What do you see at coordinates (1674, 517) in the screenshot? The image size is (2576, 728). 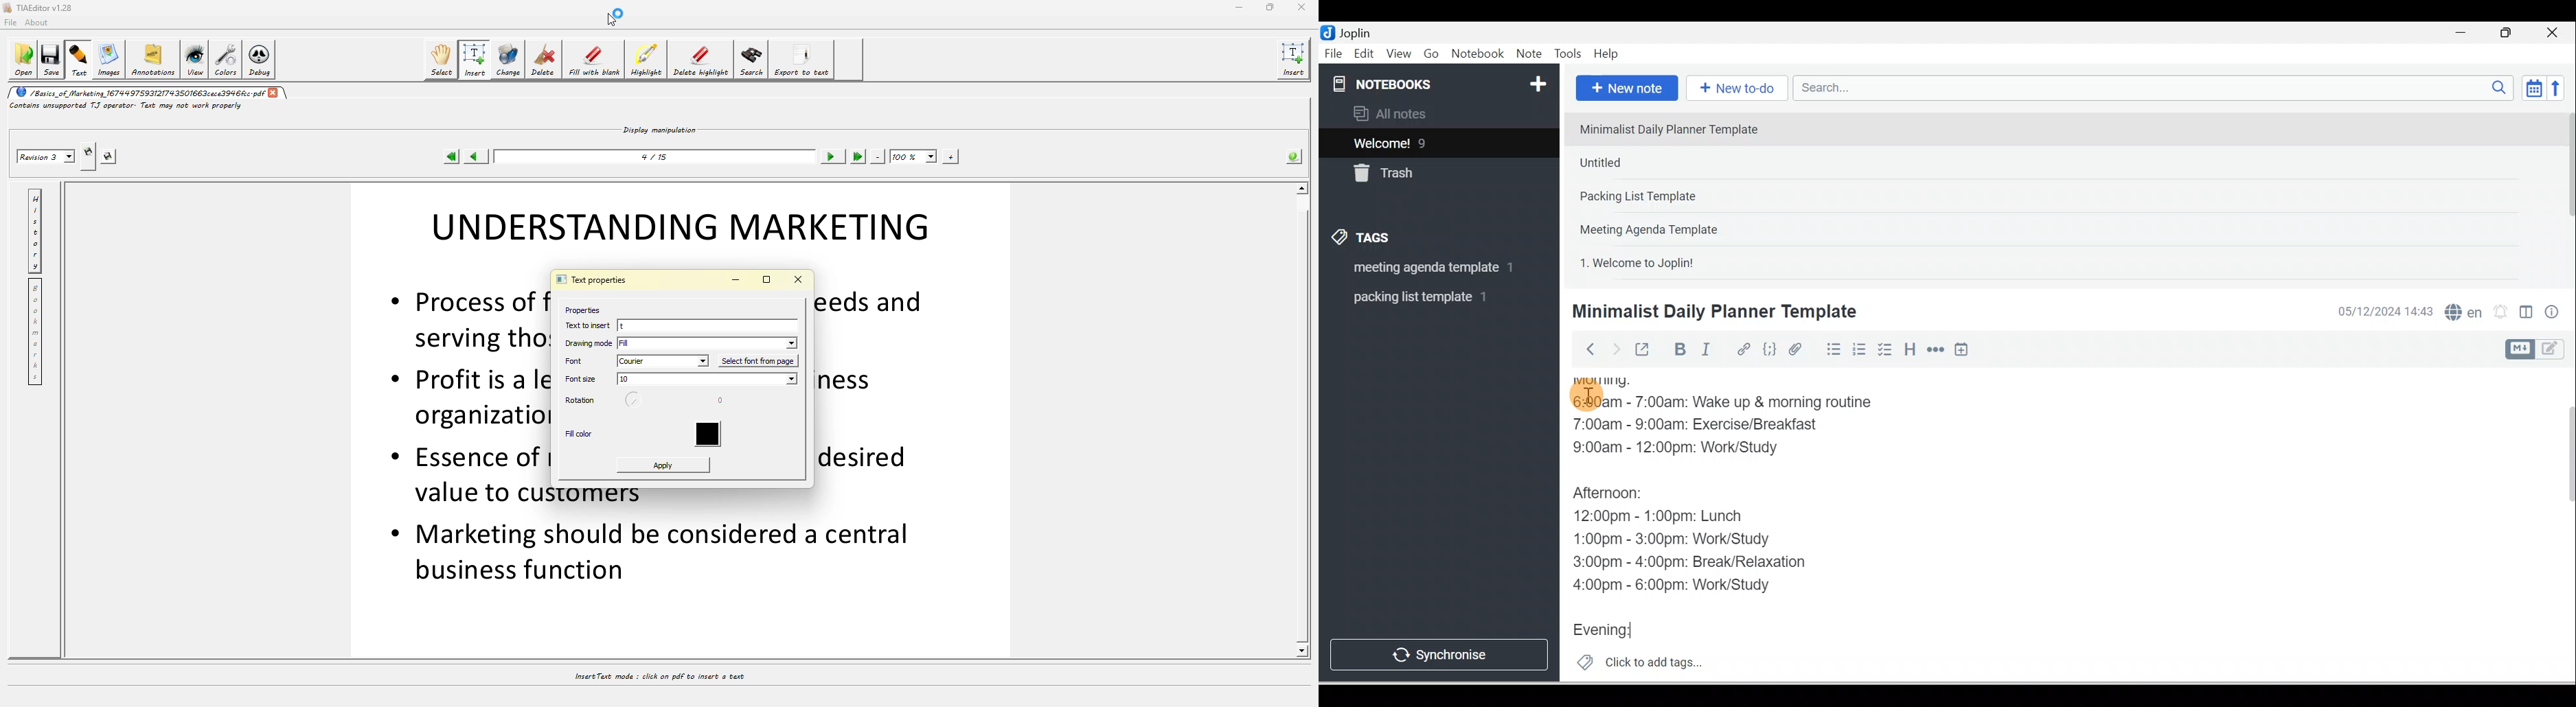 I see `12:00pm - 1:00pm: Lunch` at bounding box center [1674, 517].